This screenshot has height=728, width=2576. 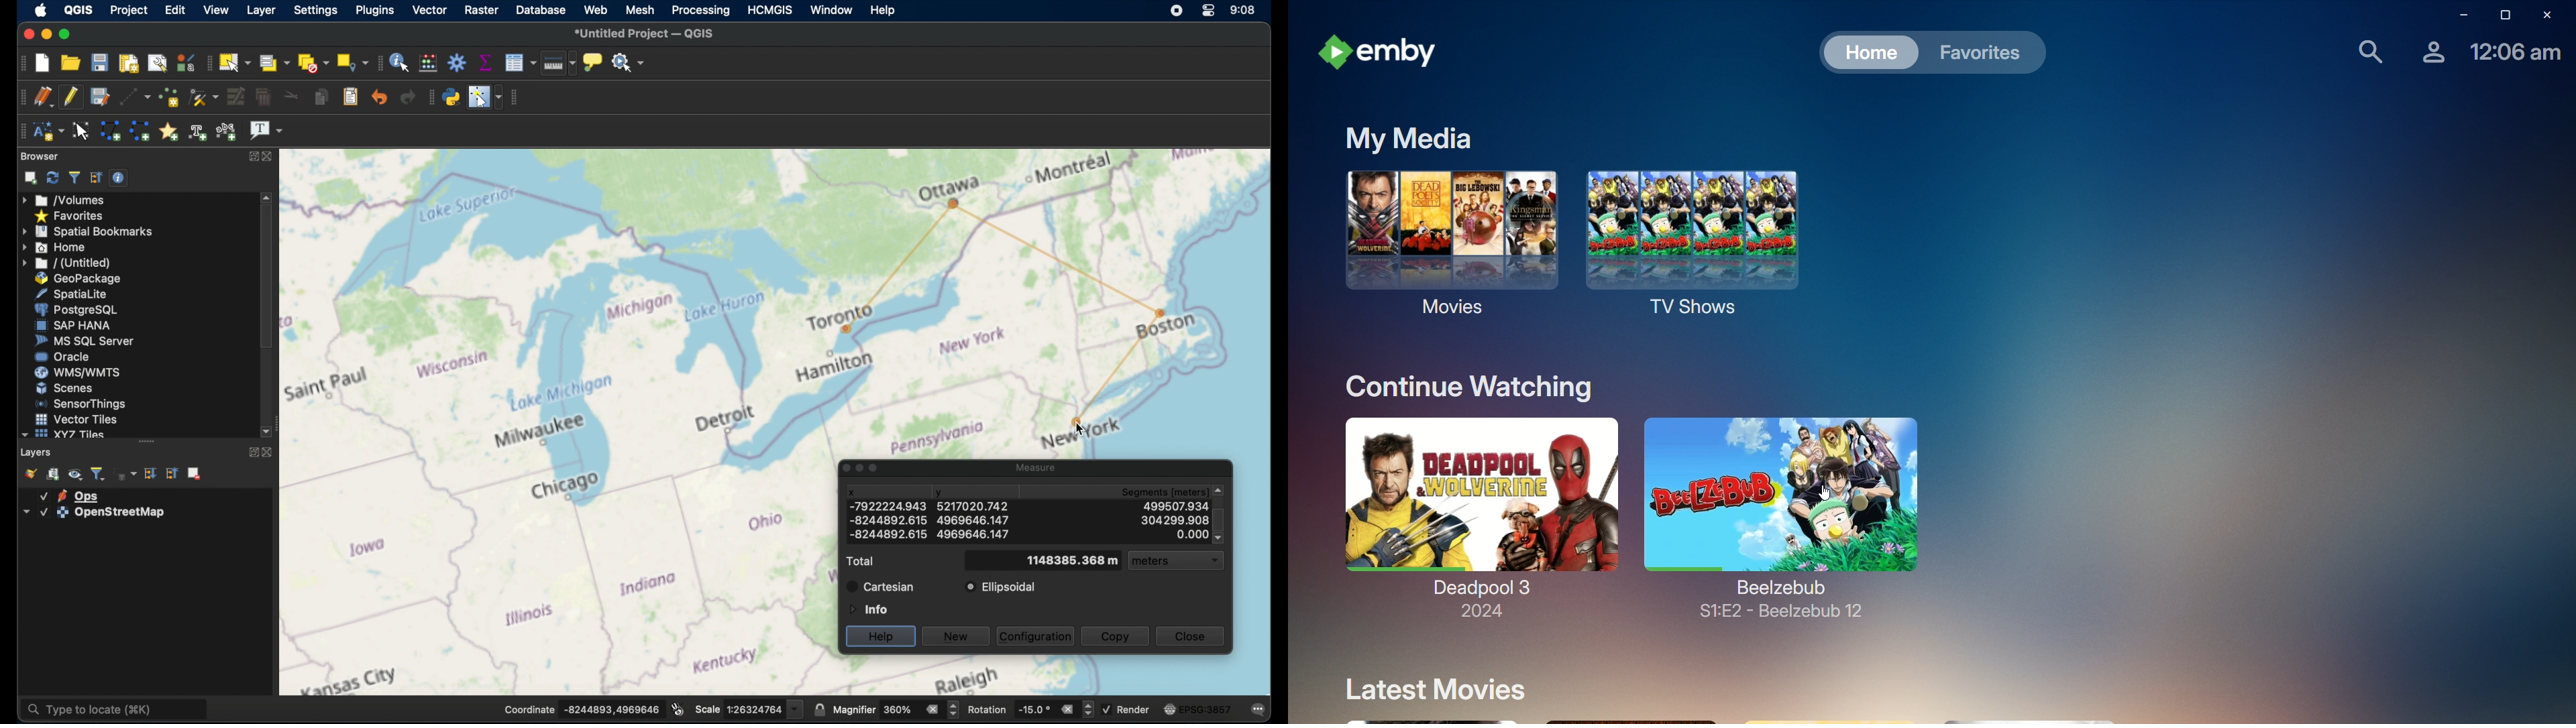 What do you see at coordinates (82, 293) in the screenshot?
I see `spatiallite` at bounding box center [82, 293].